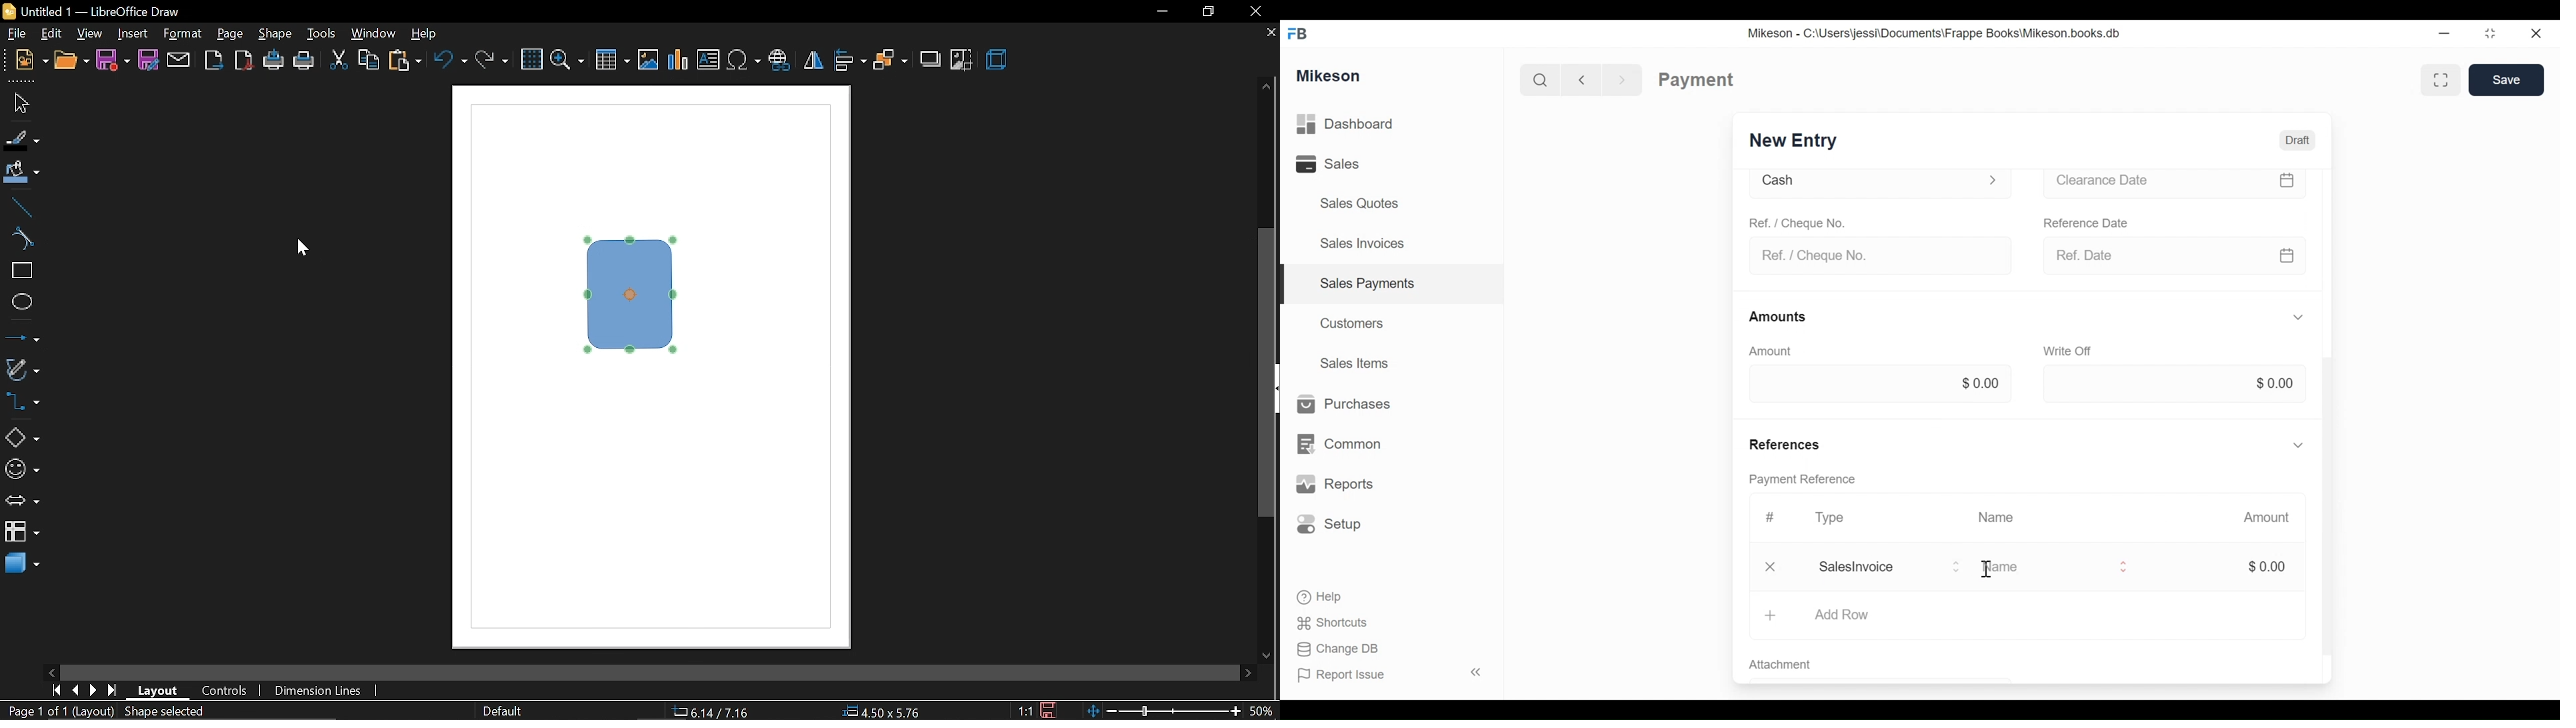  I want to click on move down, so click(1269, 654).